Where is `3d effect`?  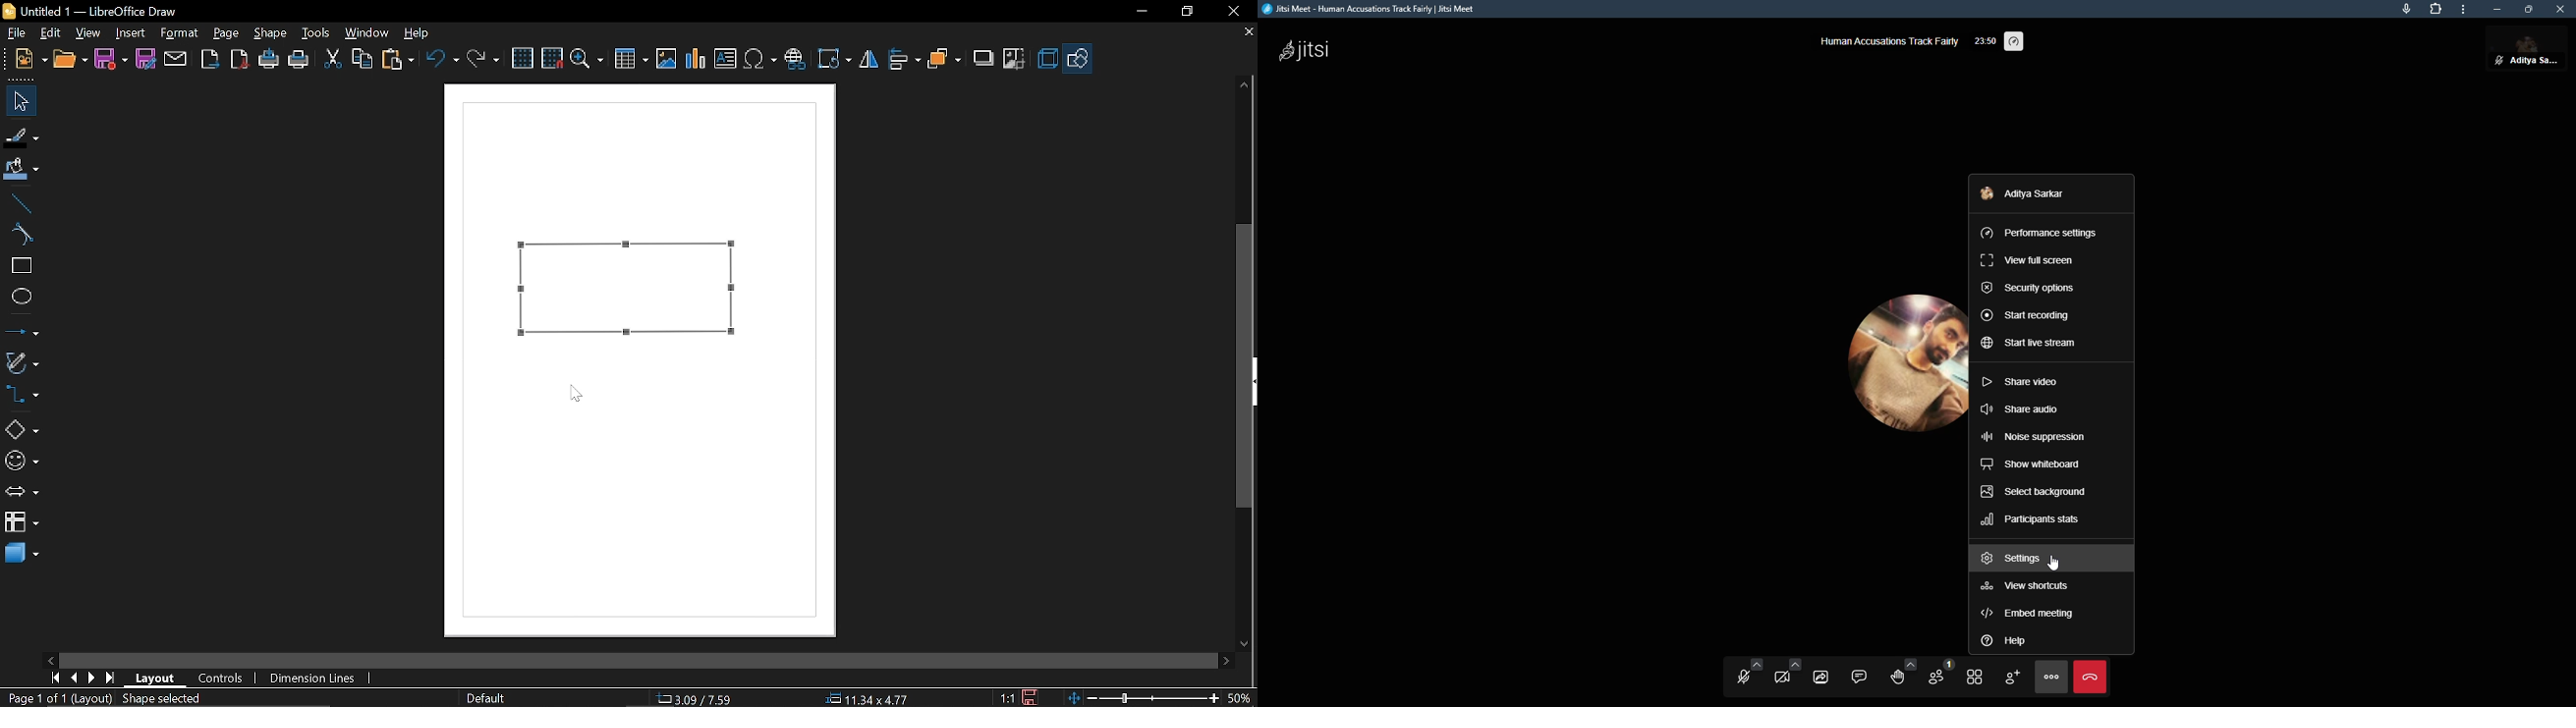
3d effect is located at coordinates (1047, 59).